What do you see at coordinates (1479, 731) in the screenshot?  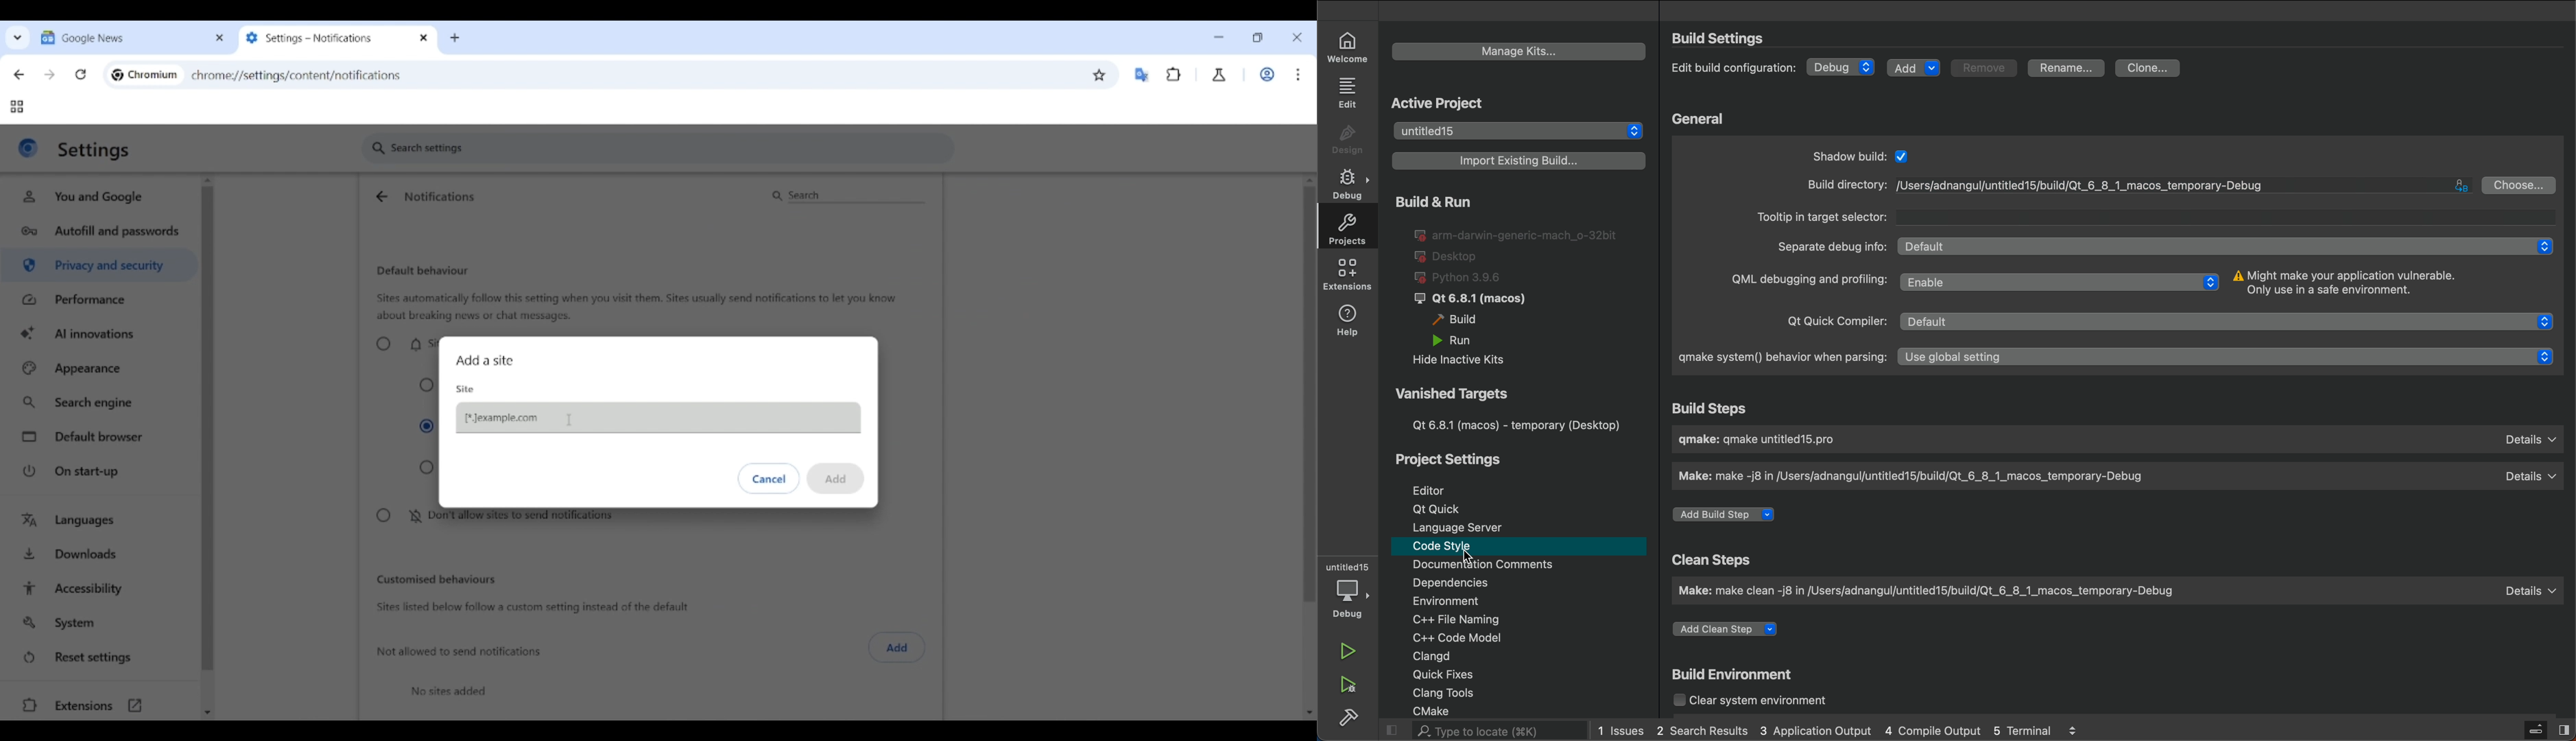 I see `search` at bounding box center [1479, 731].